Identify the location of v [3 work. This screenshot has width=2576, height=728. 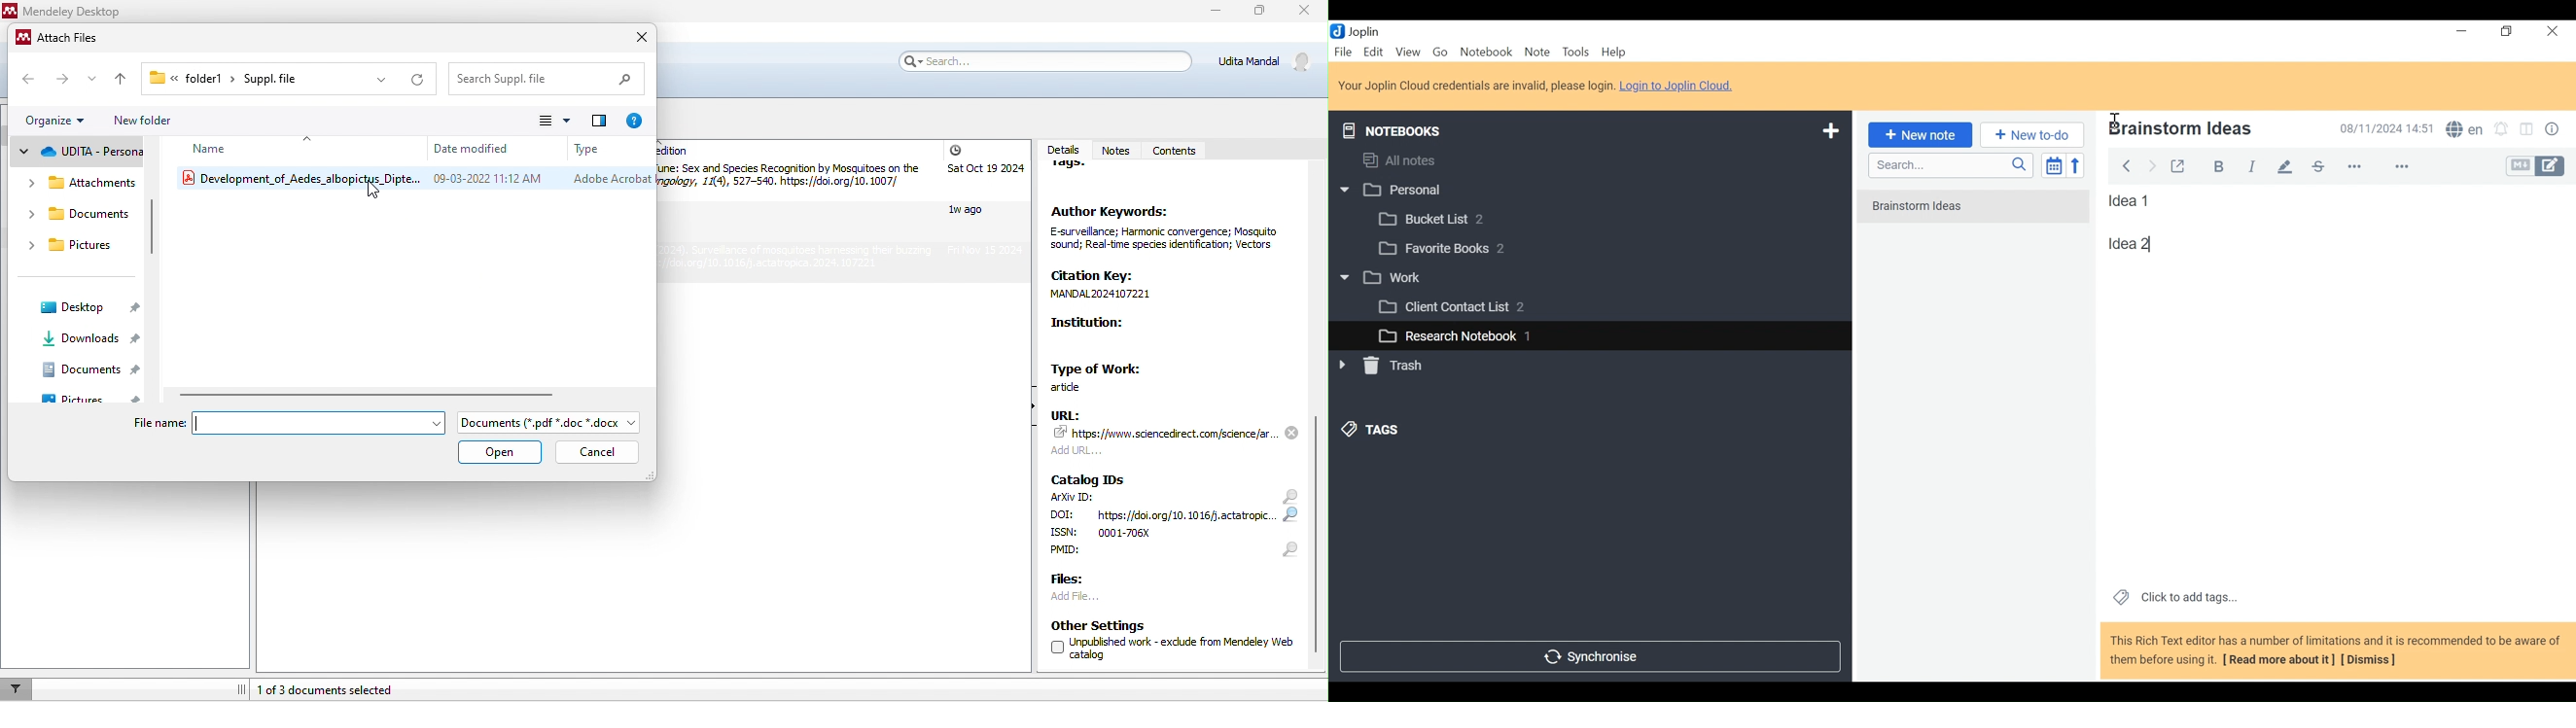
(1395, 278).